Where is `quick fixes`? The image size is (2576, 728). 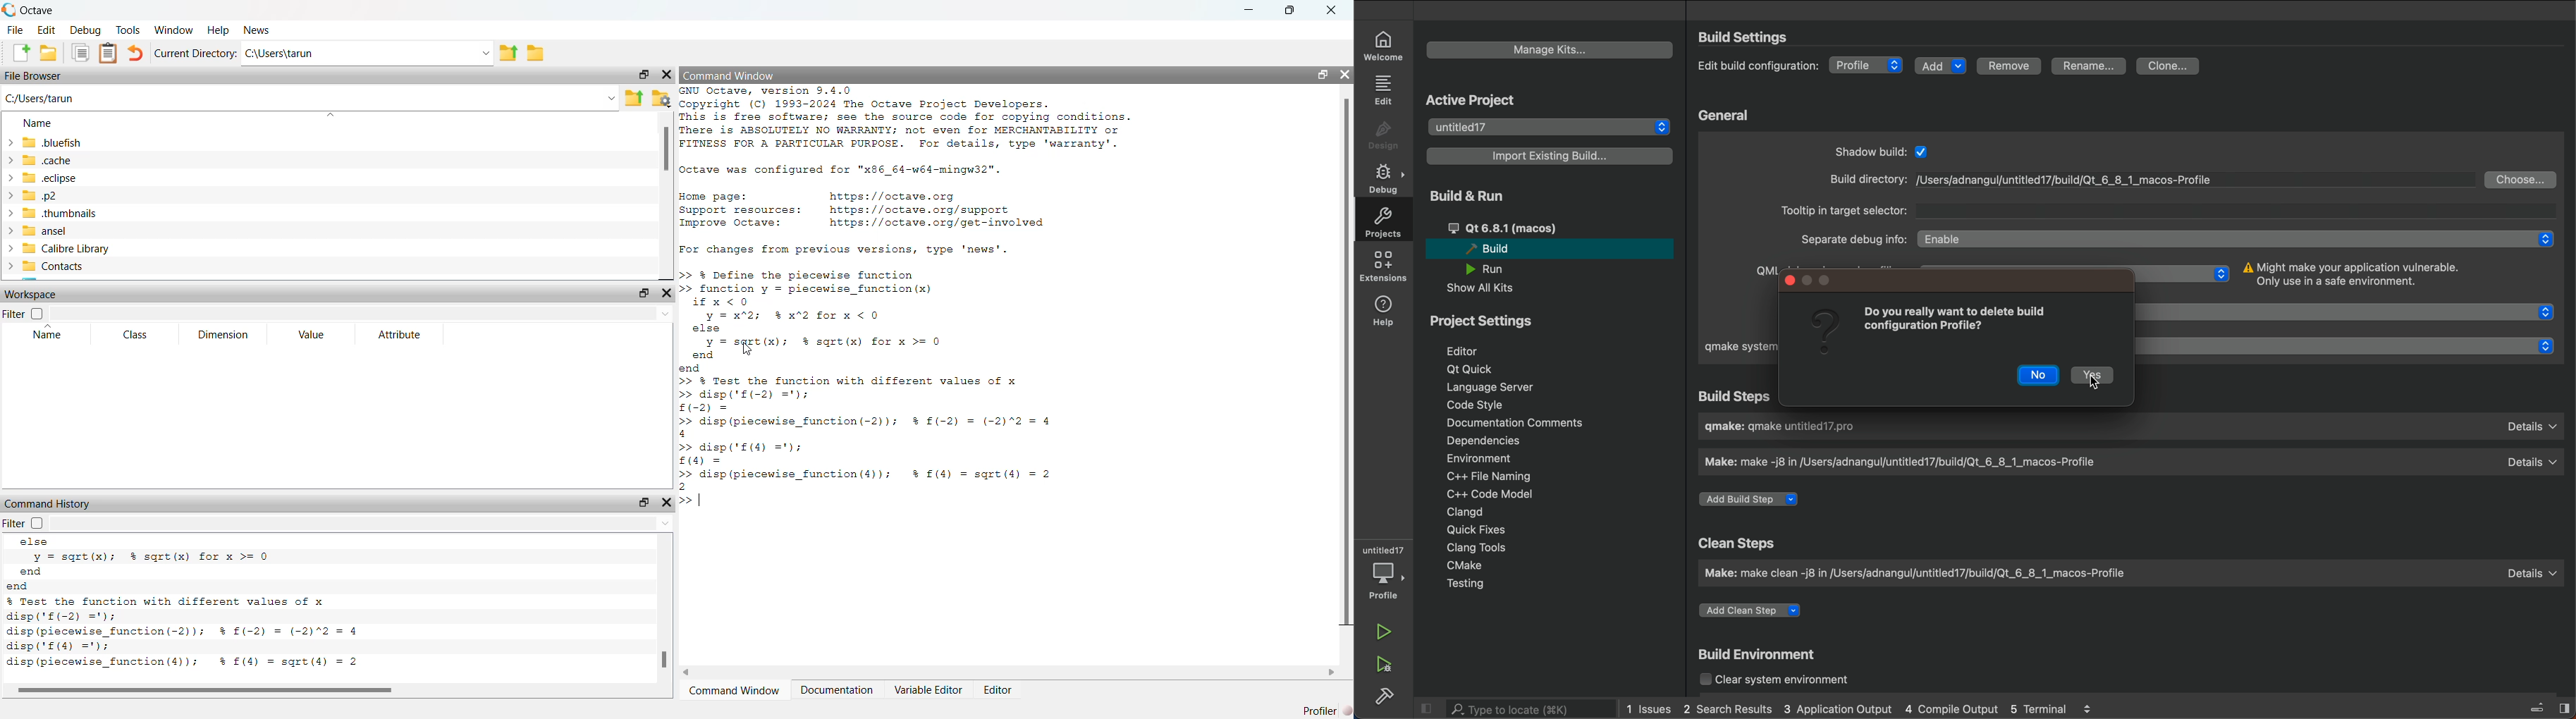
quick fixes is located at coordinates (1483, 528).